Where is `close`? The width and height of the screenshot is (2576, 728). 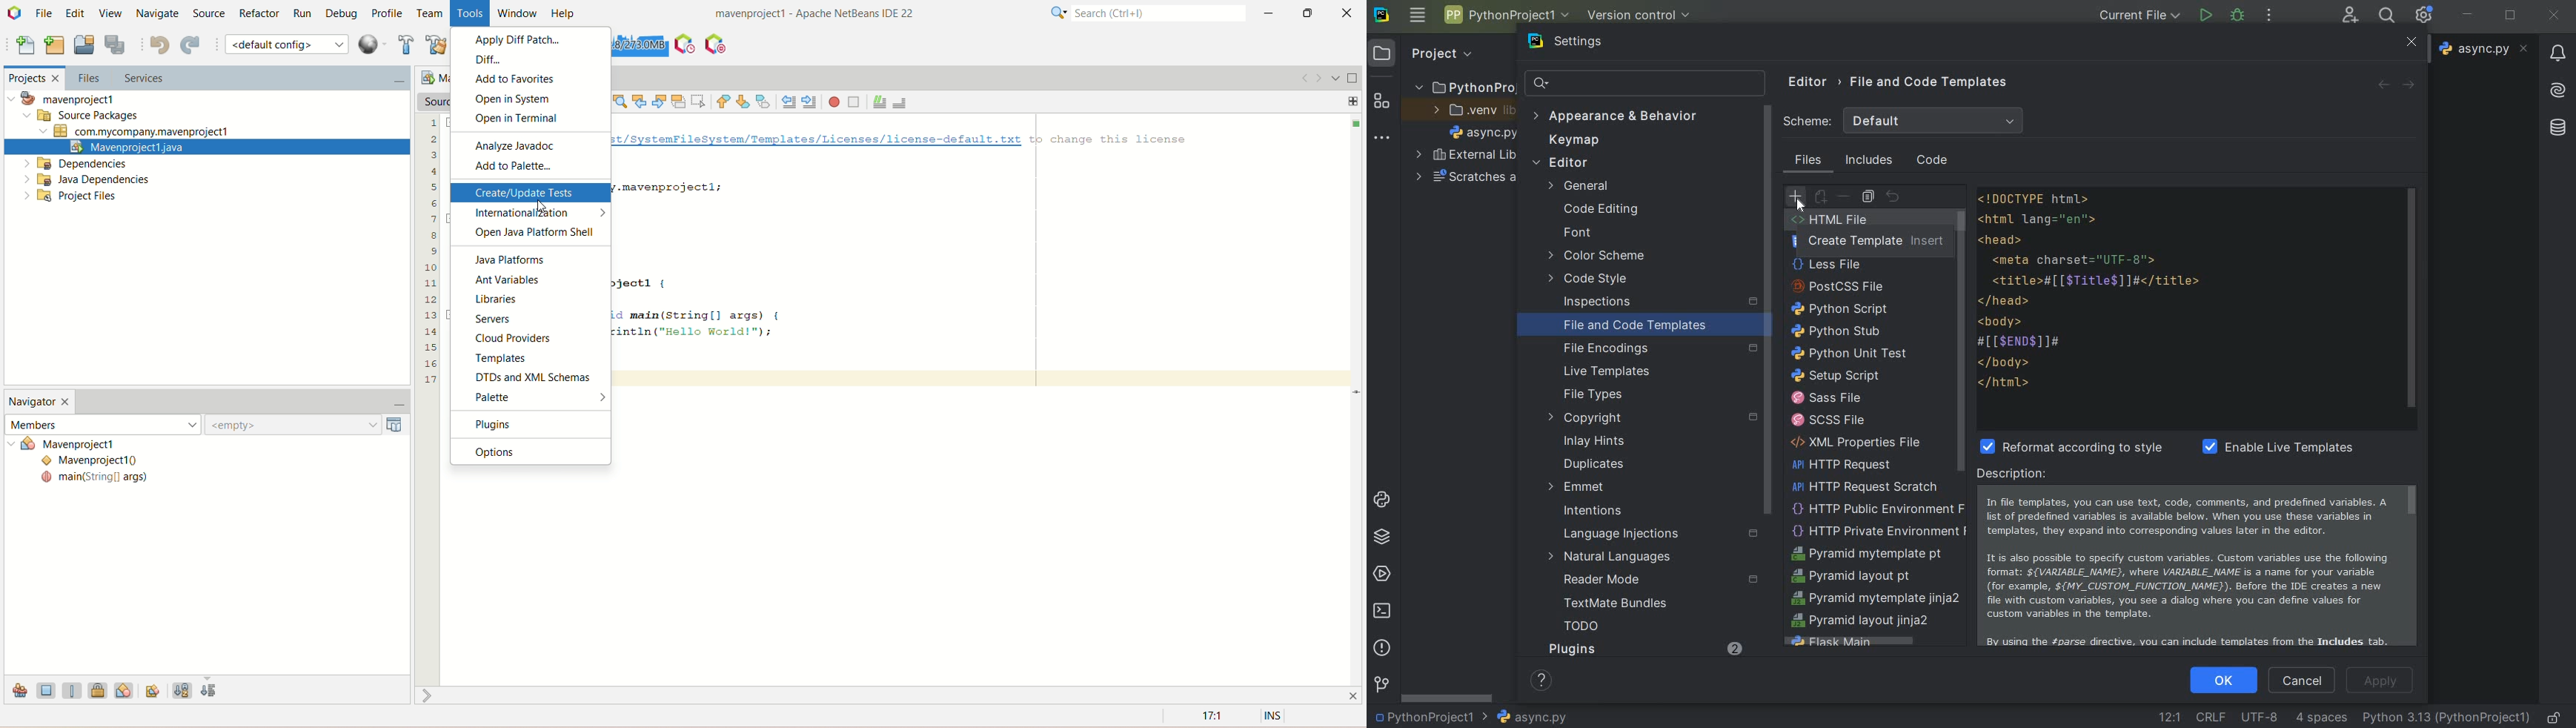 close is located at coordinates (2555, 15).